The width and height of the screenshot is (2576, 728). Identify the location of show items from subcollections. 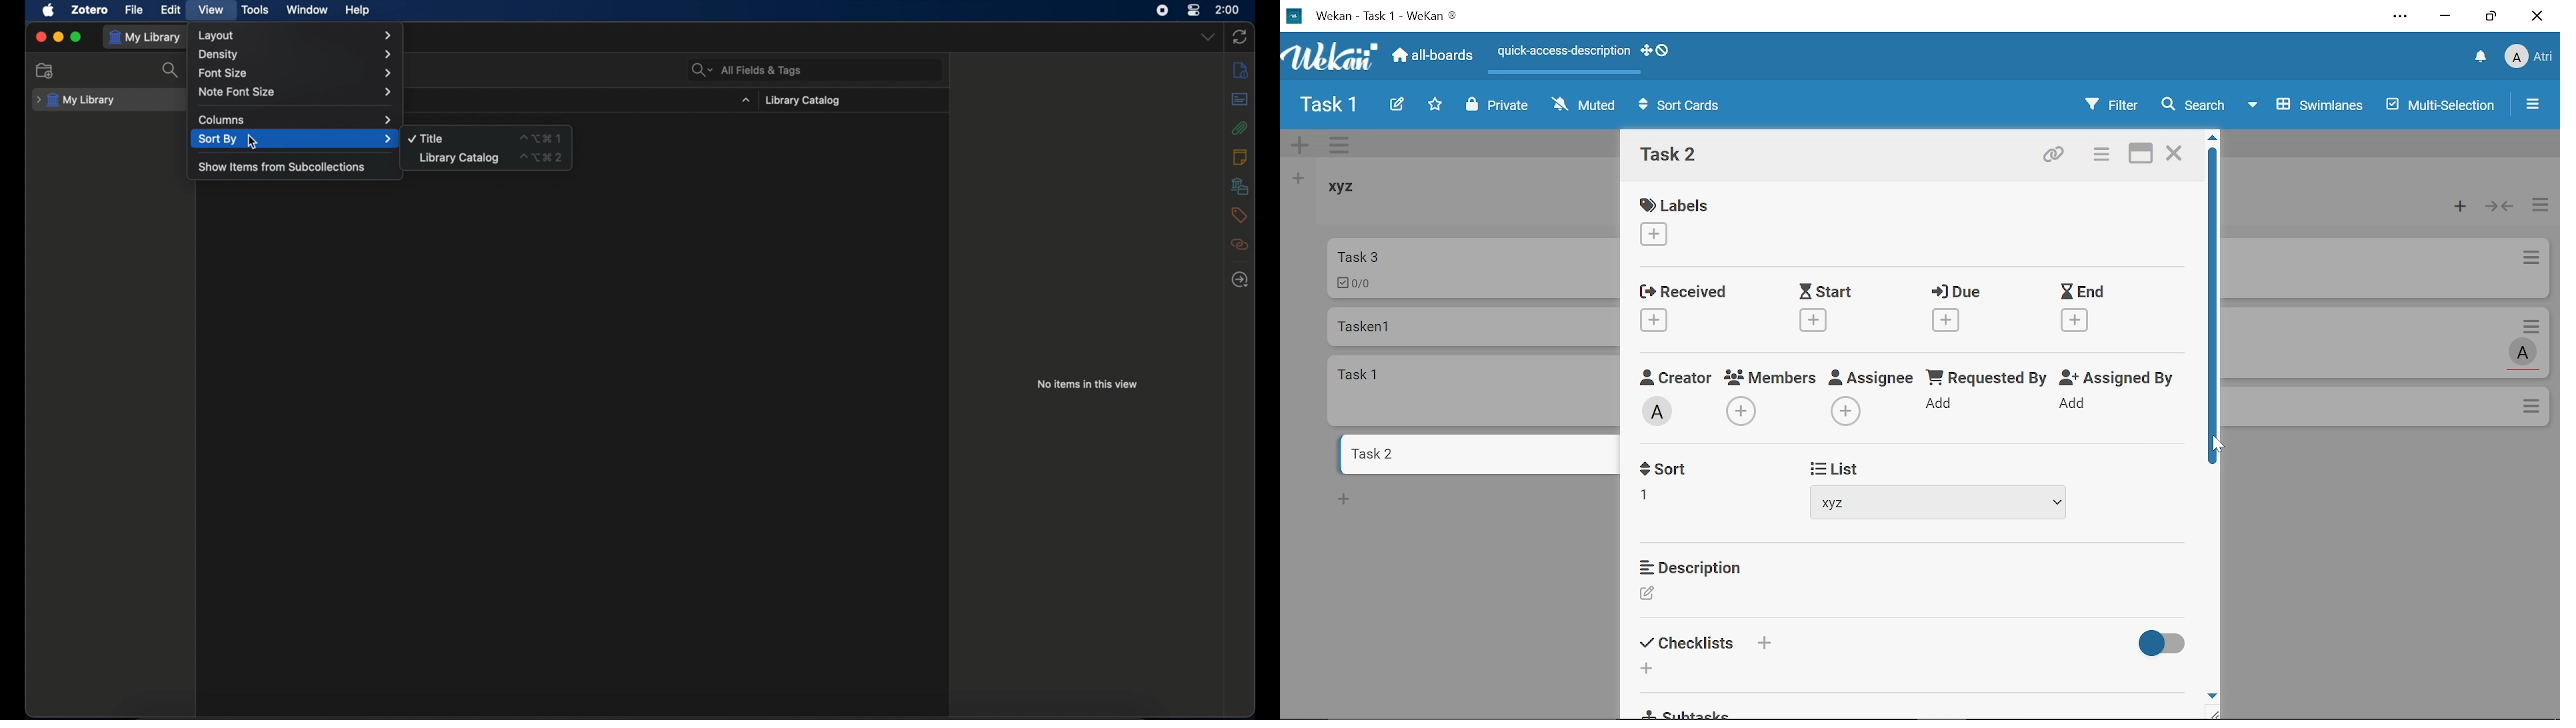
(283, 168).